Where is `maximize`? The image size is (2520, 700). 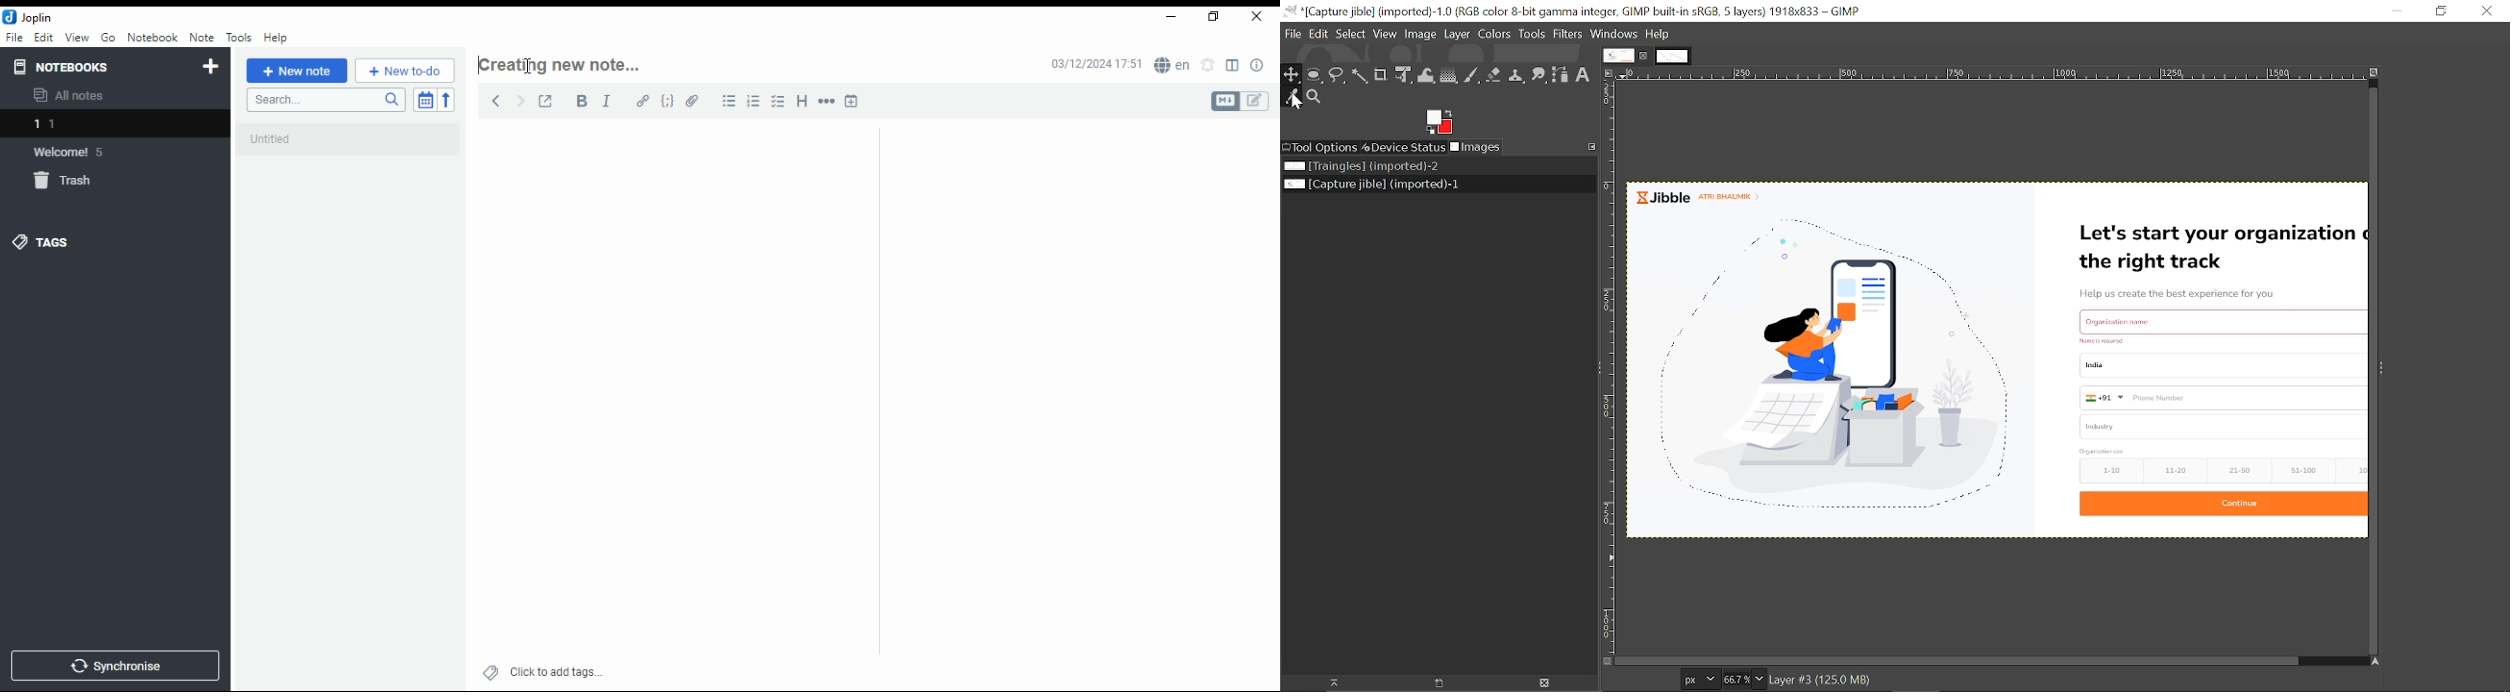 maximize is located at coordinates (1216, 18).